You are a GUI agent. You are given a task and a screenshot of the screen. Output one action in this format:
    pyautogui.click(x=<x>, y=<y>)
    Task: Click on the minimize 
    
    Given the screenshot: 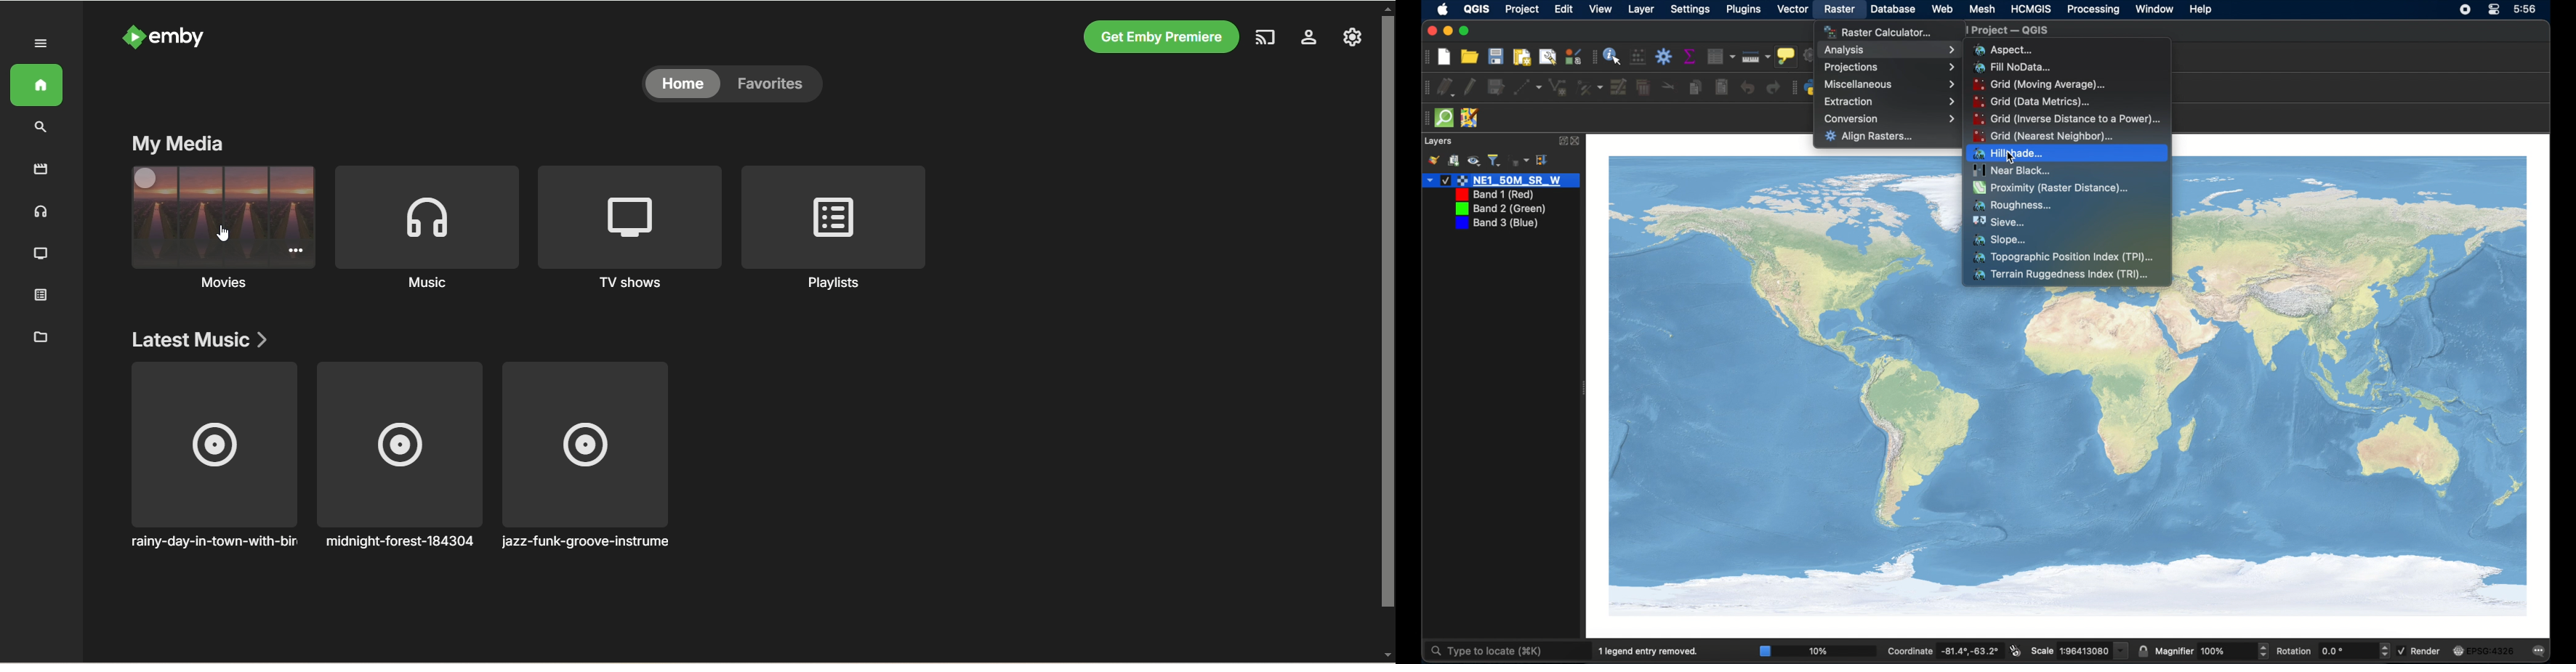 What is the action you would take?
    pyautogui.click(x=1445, y=31)
    